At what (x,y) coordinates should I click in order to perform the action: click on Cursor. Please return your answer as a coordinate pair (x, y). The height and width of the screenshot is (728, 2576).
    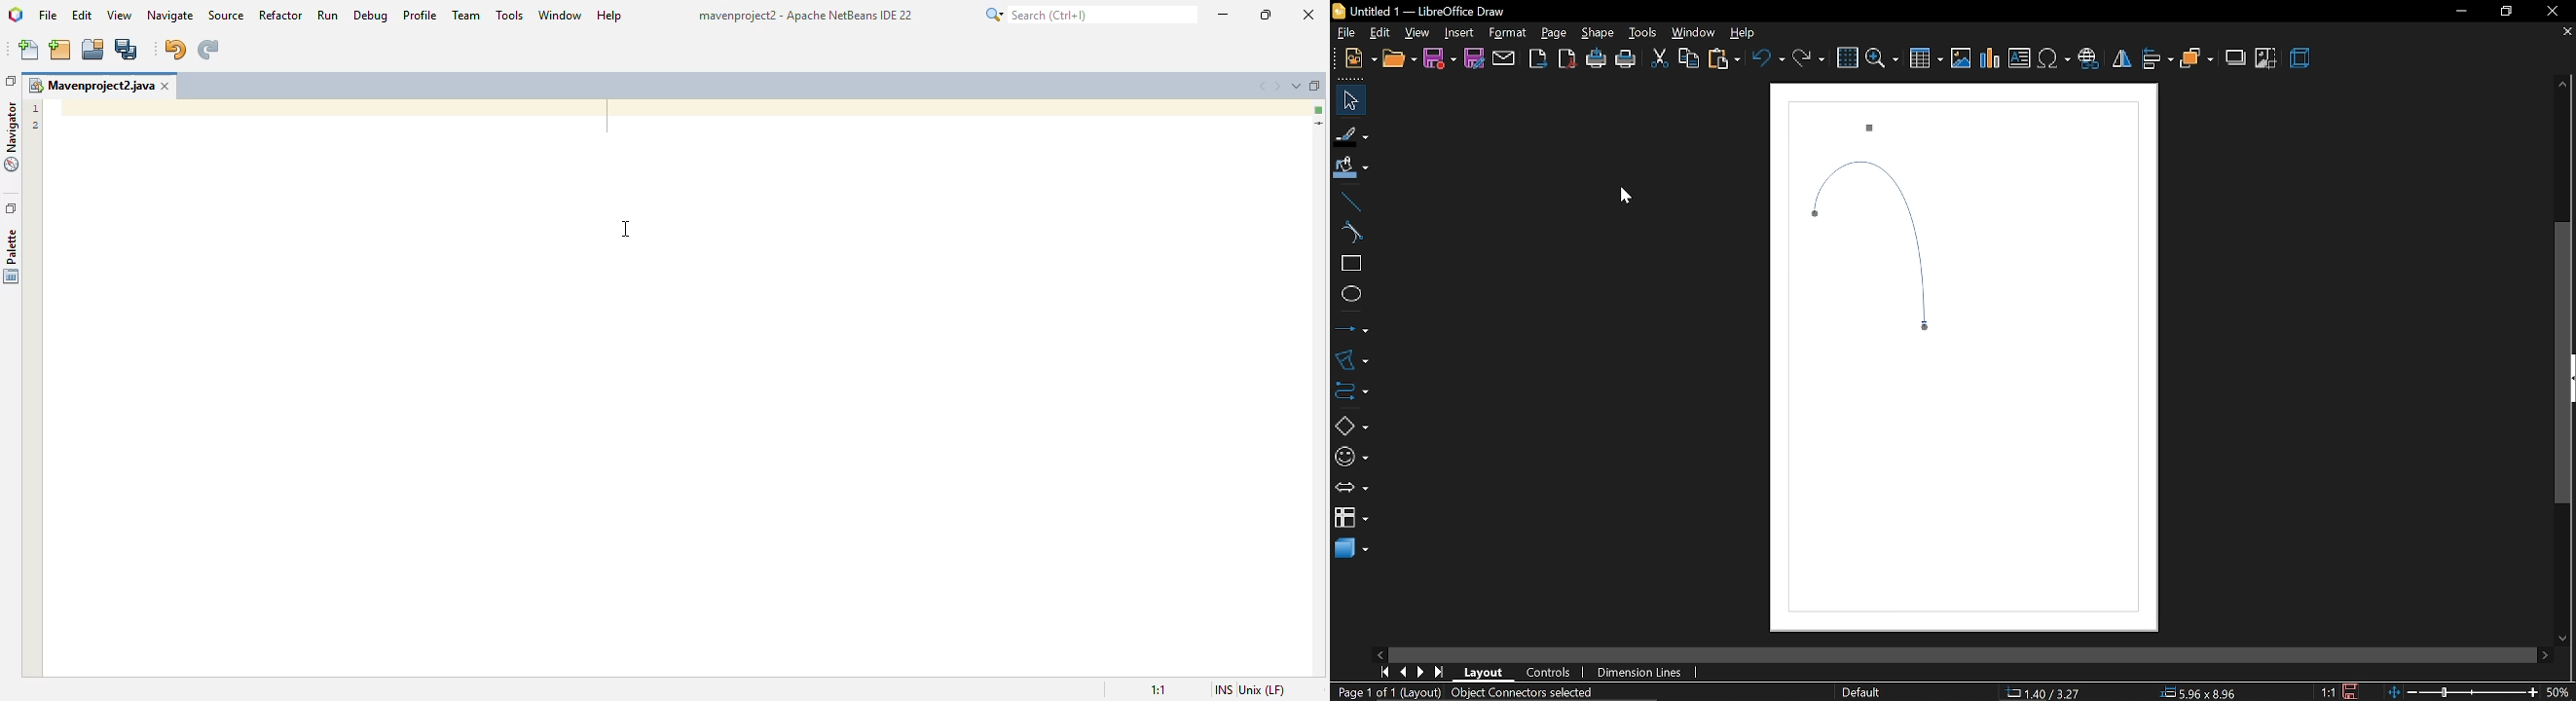
    Looking at the image, I should click on (1629, 198).